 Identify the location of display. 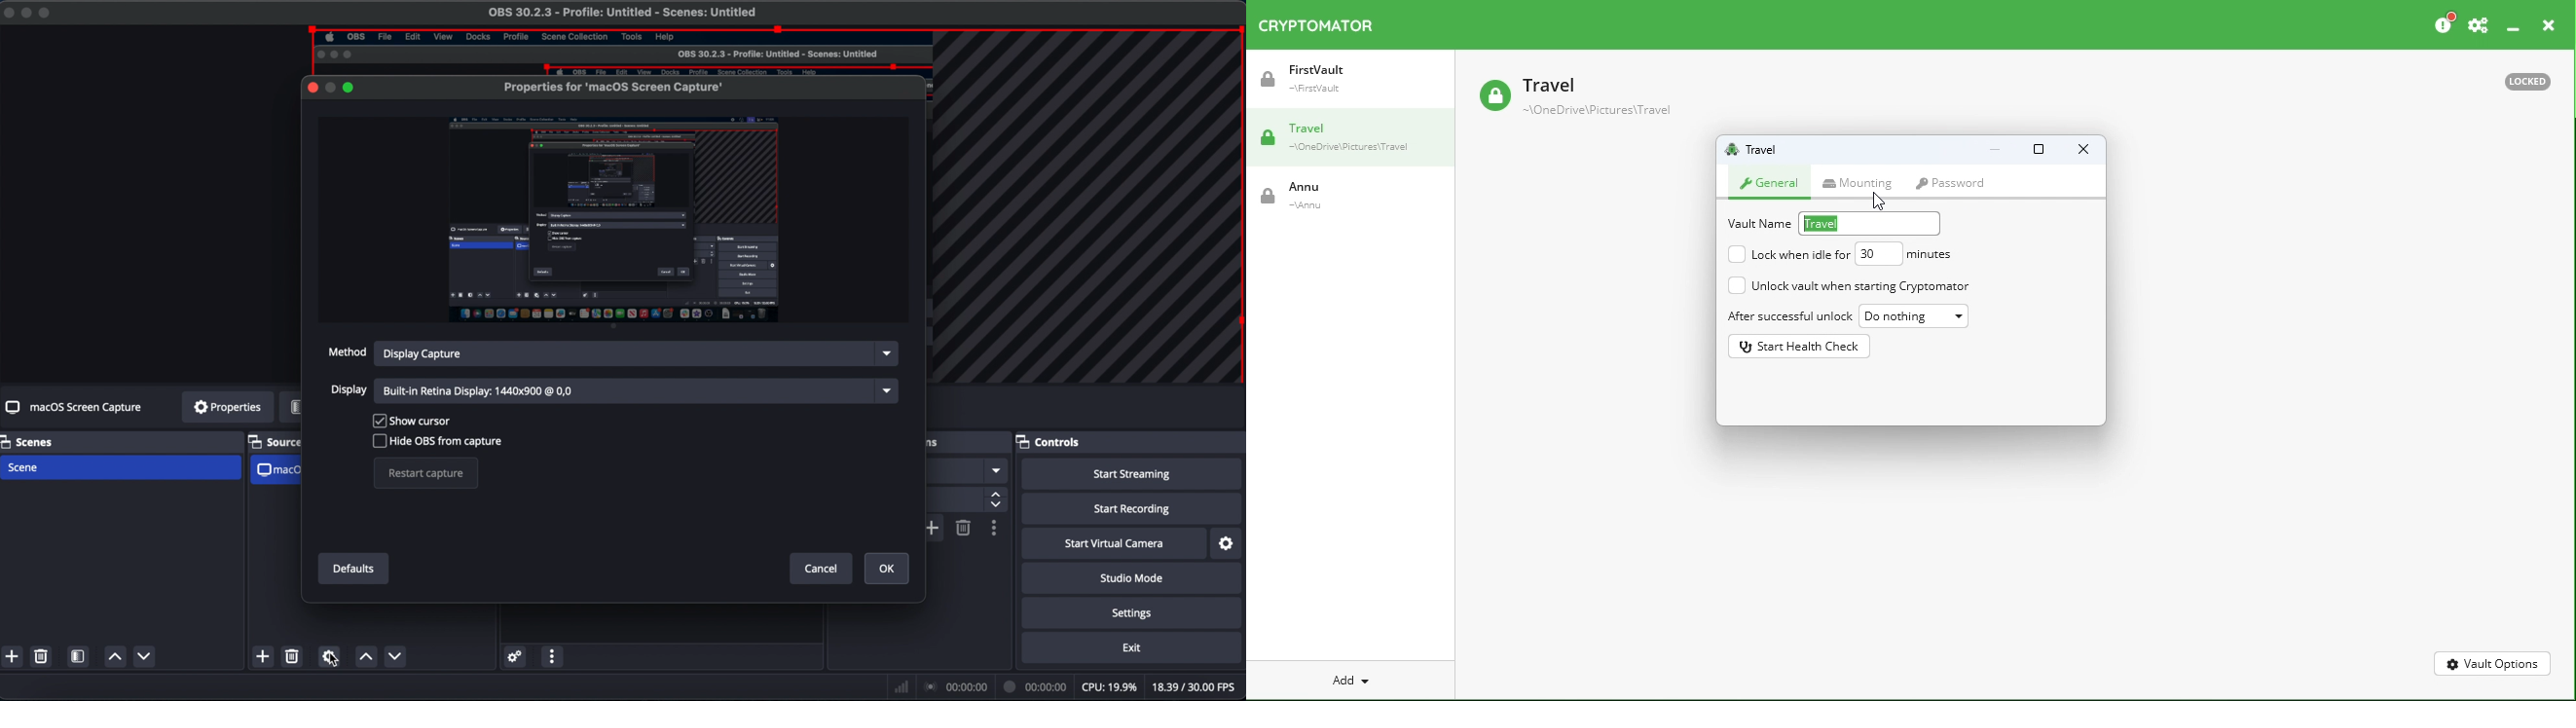
(350, 390).